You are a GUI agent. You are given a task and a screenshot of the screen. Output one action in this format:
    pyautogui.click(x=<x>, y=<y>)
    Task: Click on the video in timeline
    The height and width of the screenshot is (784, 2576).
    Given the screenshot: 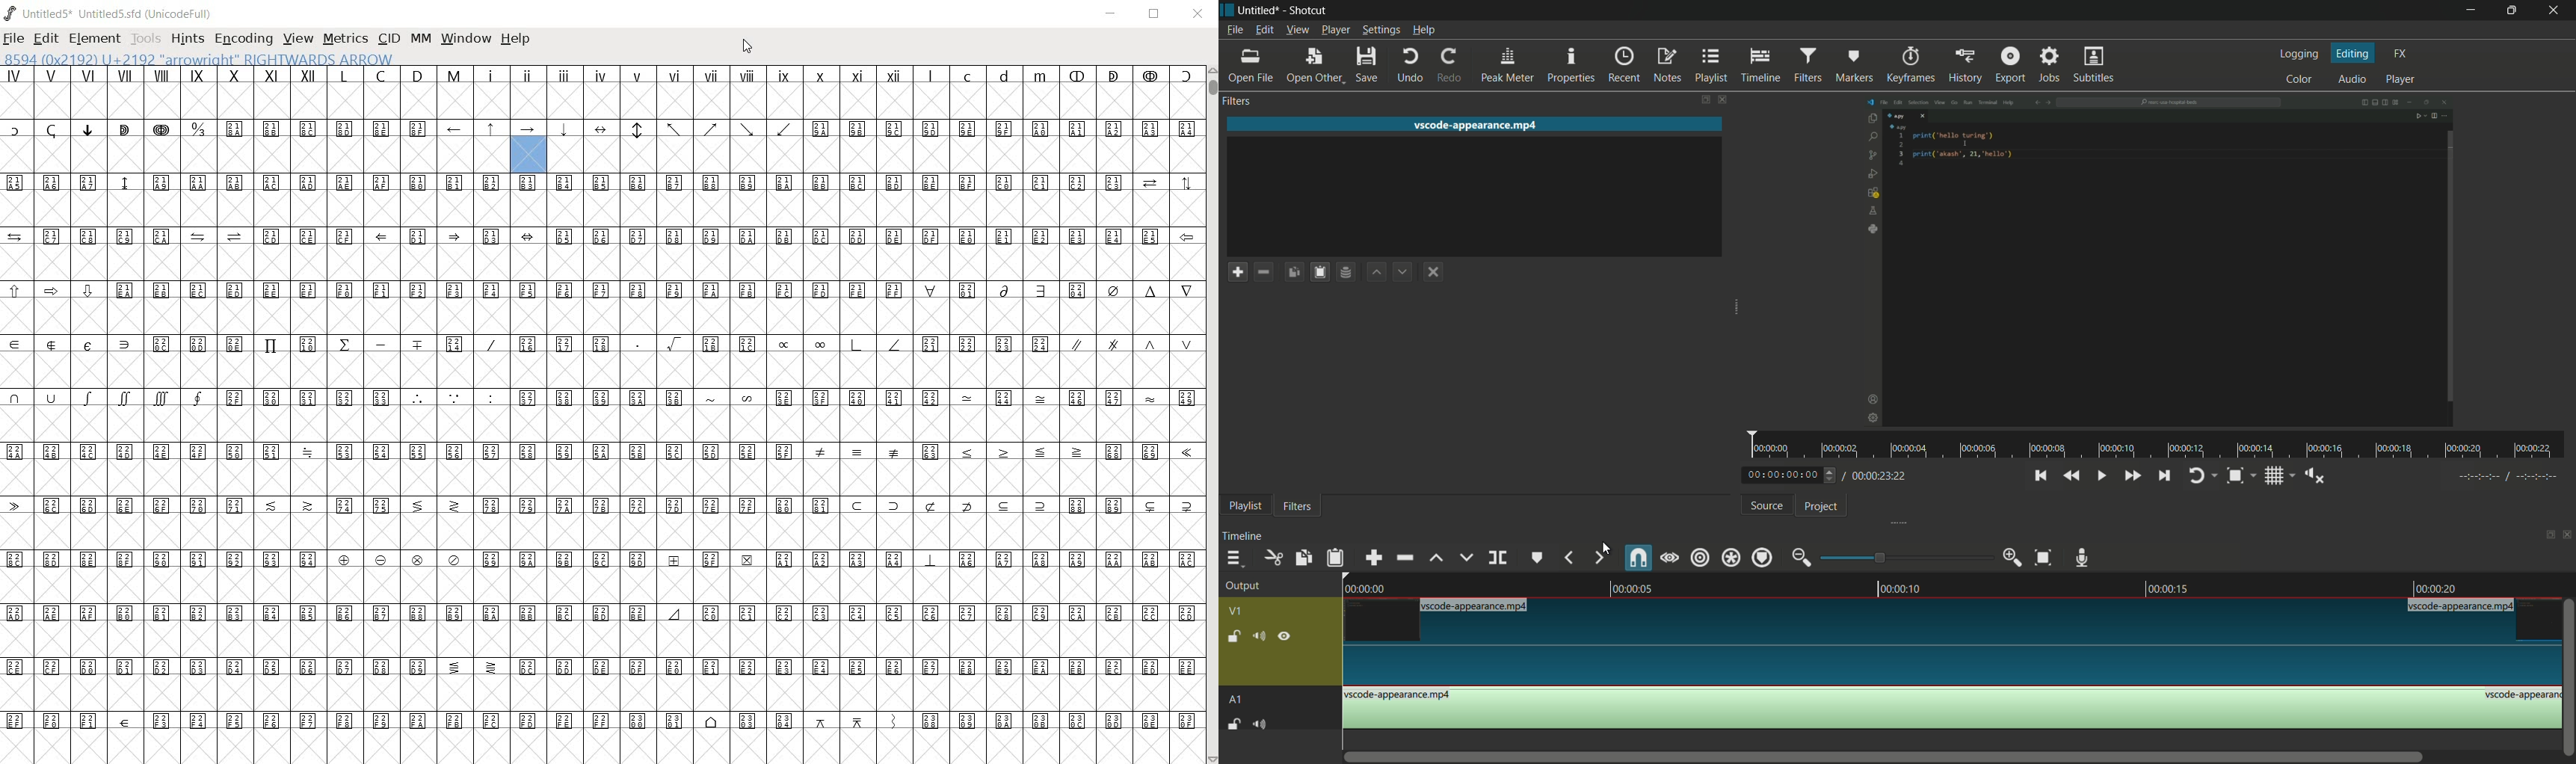 What is the action you would take?
    pyautogui.click(x=1954, y=651)
    